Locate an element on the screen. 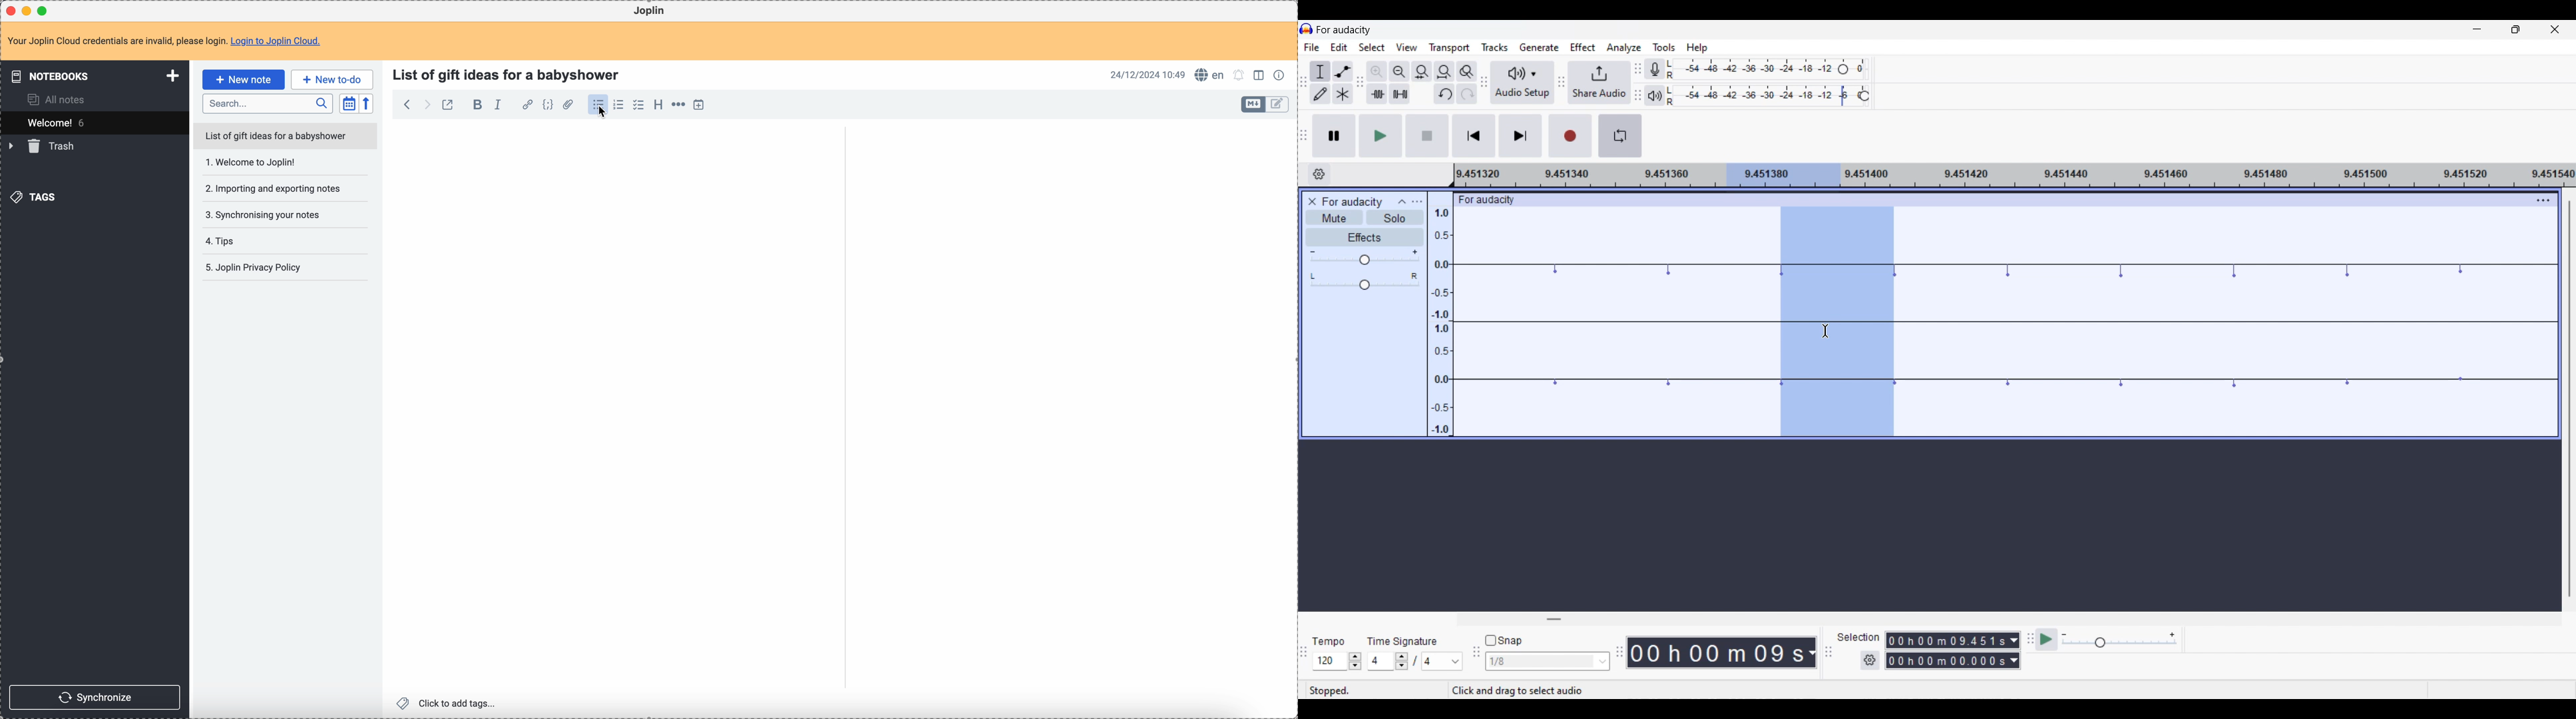 This screenshot has height=728, width=2576. attach file is located at coordinates (570, 105).